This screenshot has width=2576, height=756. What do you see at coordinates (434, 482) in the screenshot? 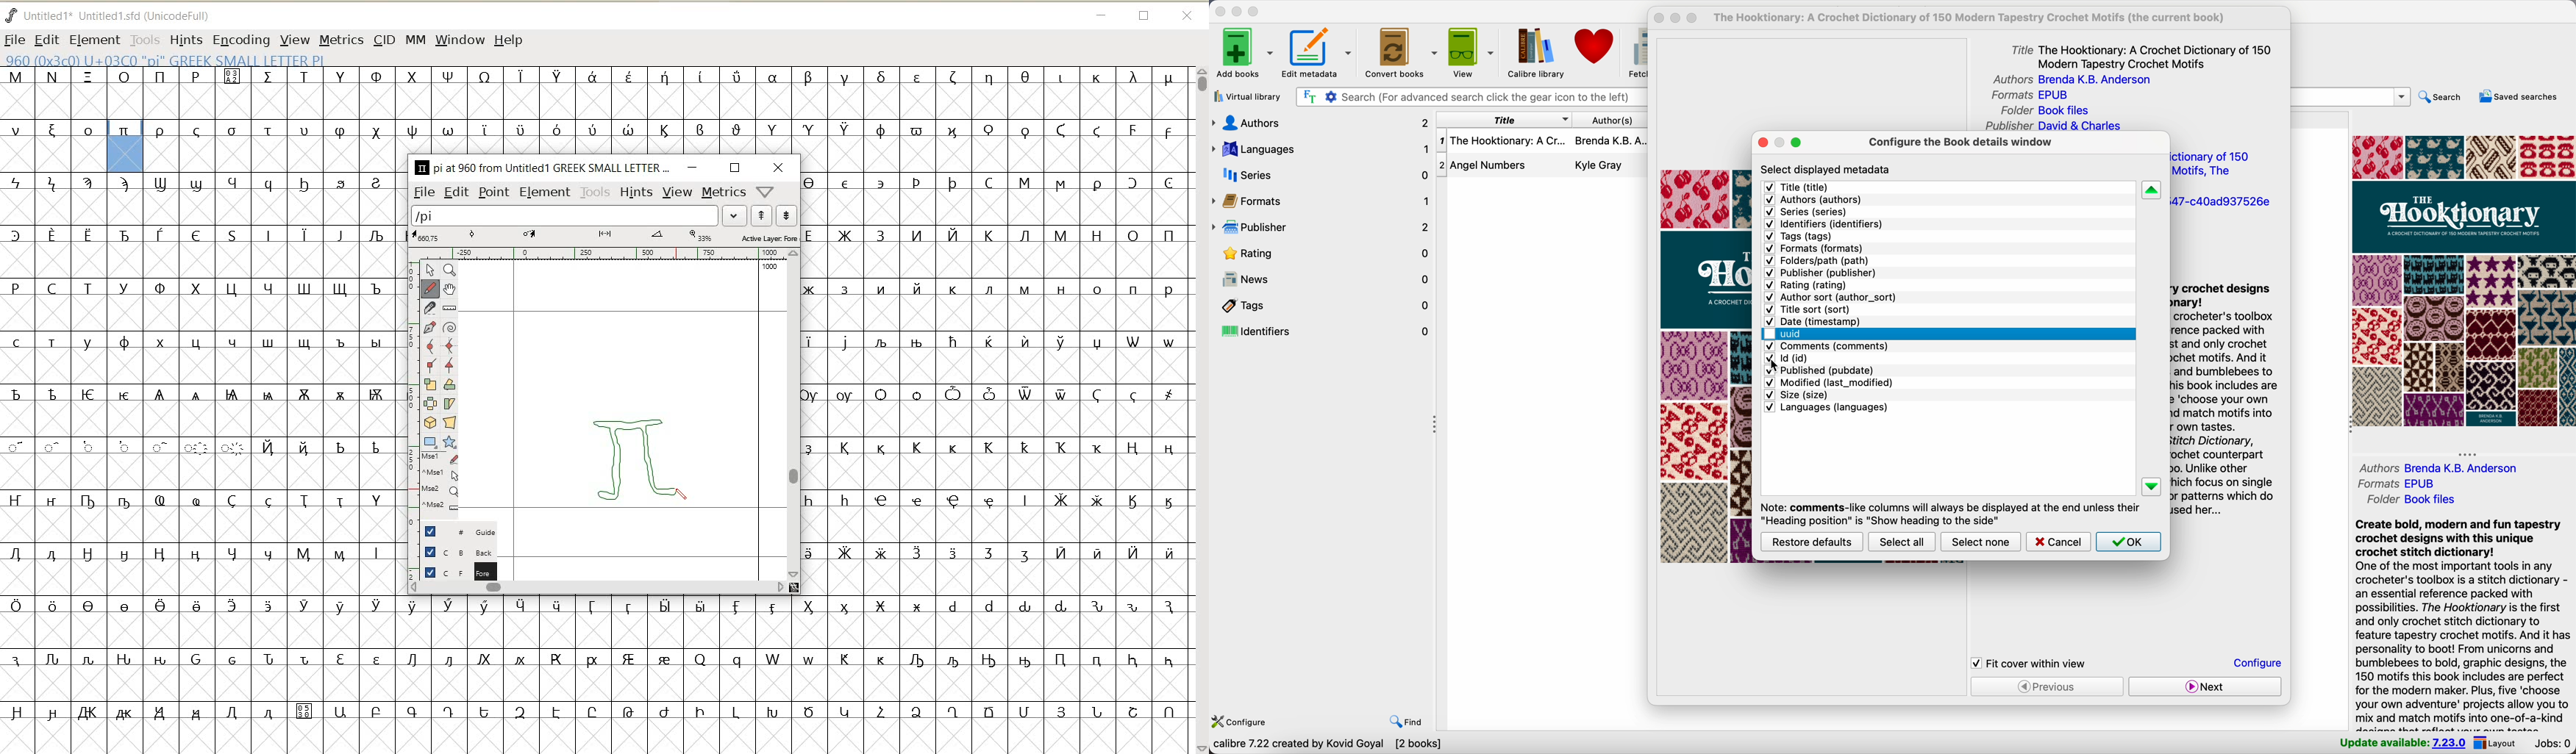
I see `cursor events on the opened outline window` at bounding box center [434, 482].